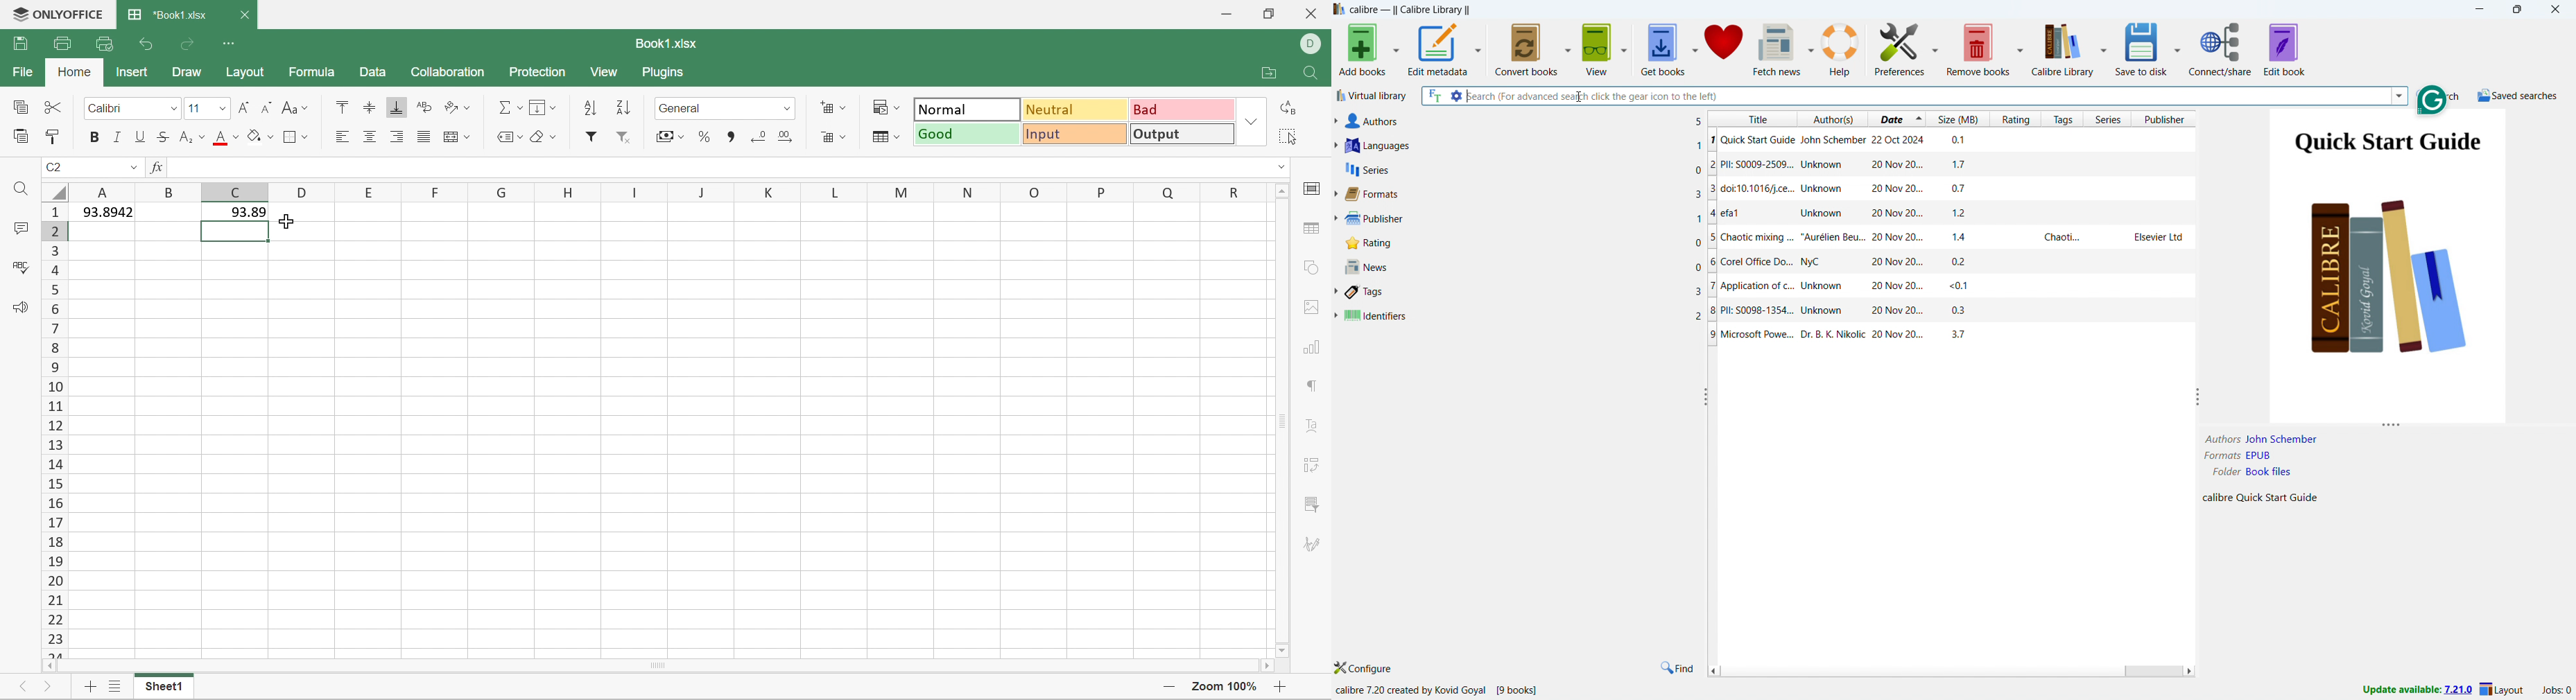  Describe the element at coordinates (1979, 49) in the screenshot. I see `remove books` at that location.